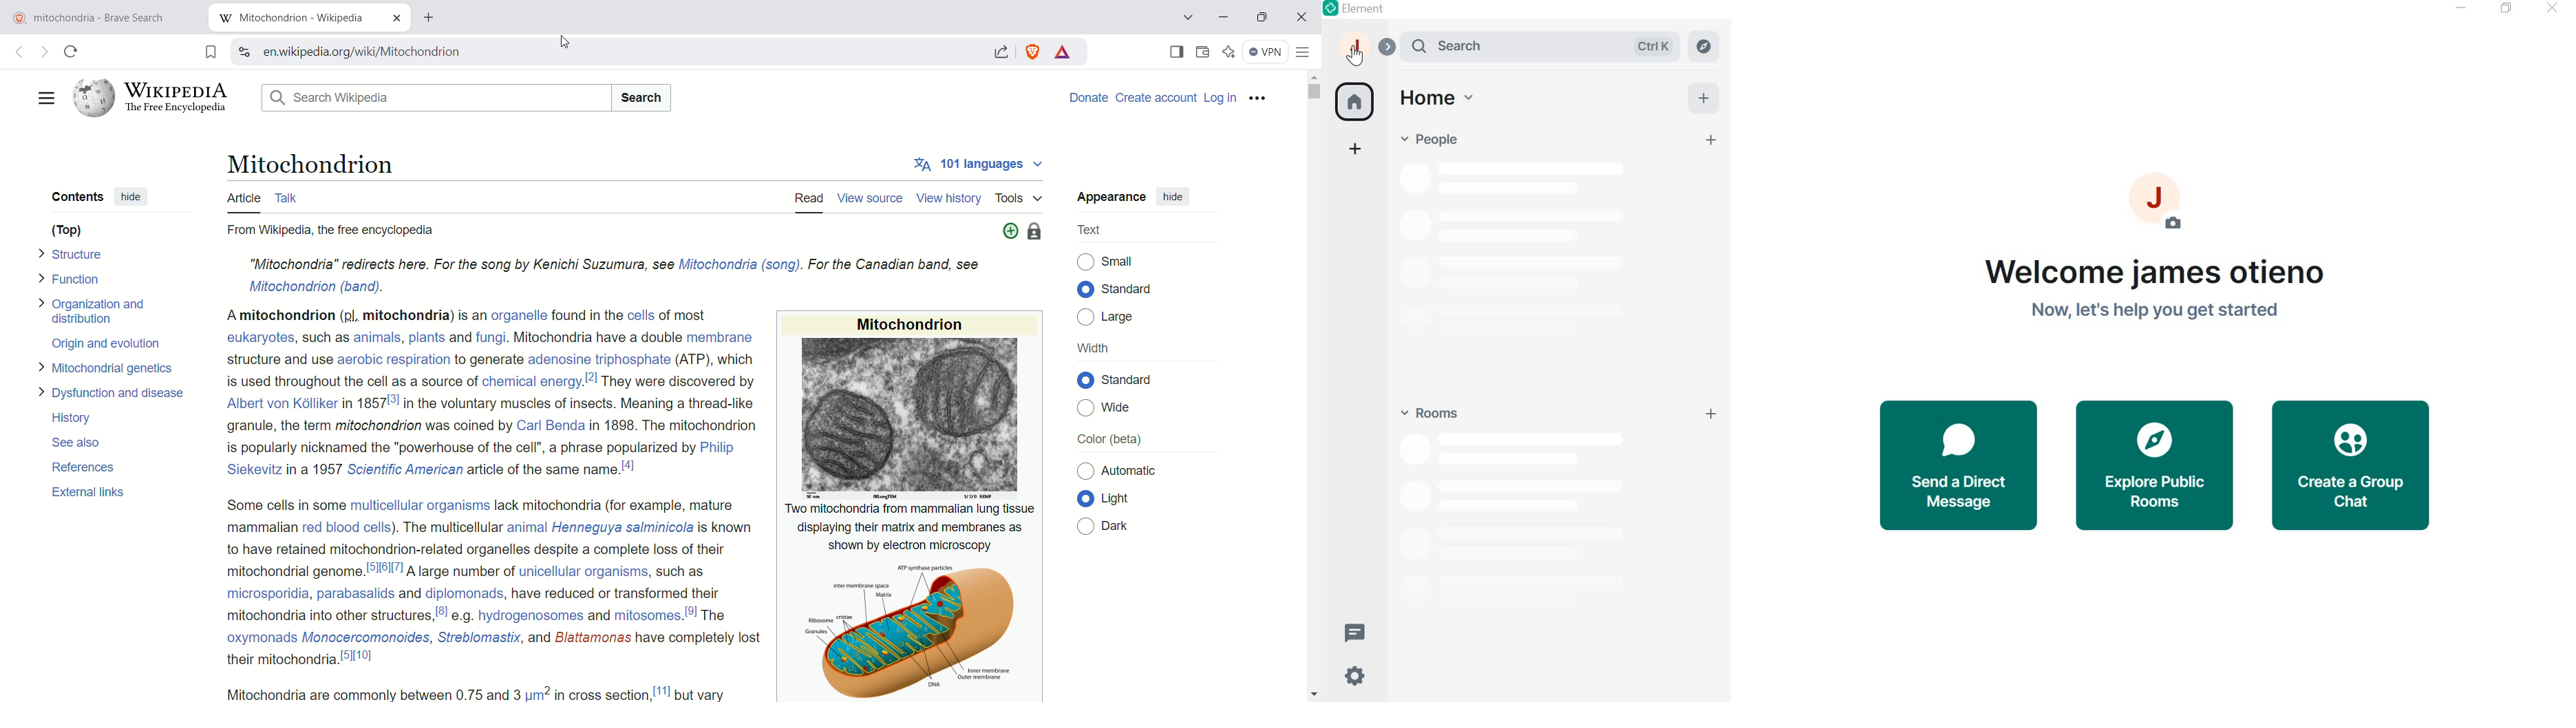 The height and width of the screenshot is (728, 2576). Describe the element at coordinates (1353, 99) in the screenshot. I see `HOME` at that location.